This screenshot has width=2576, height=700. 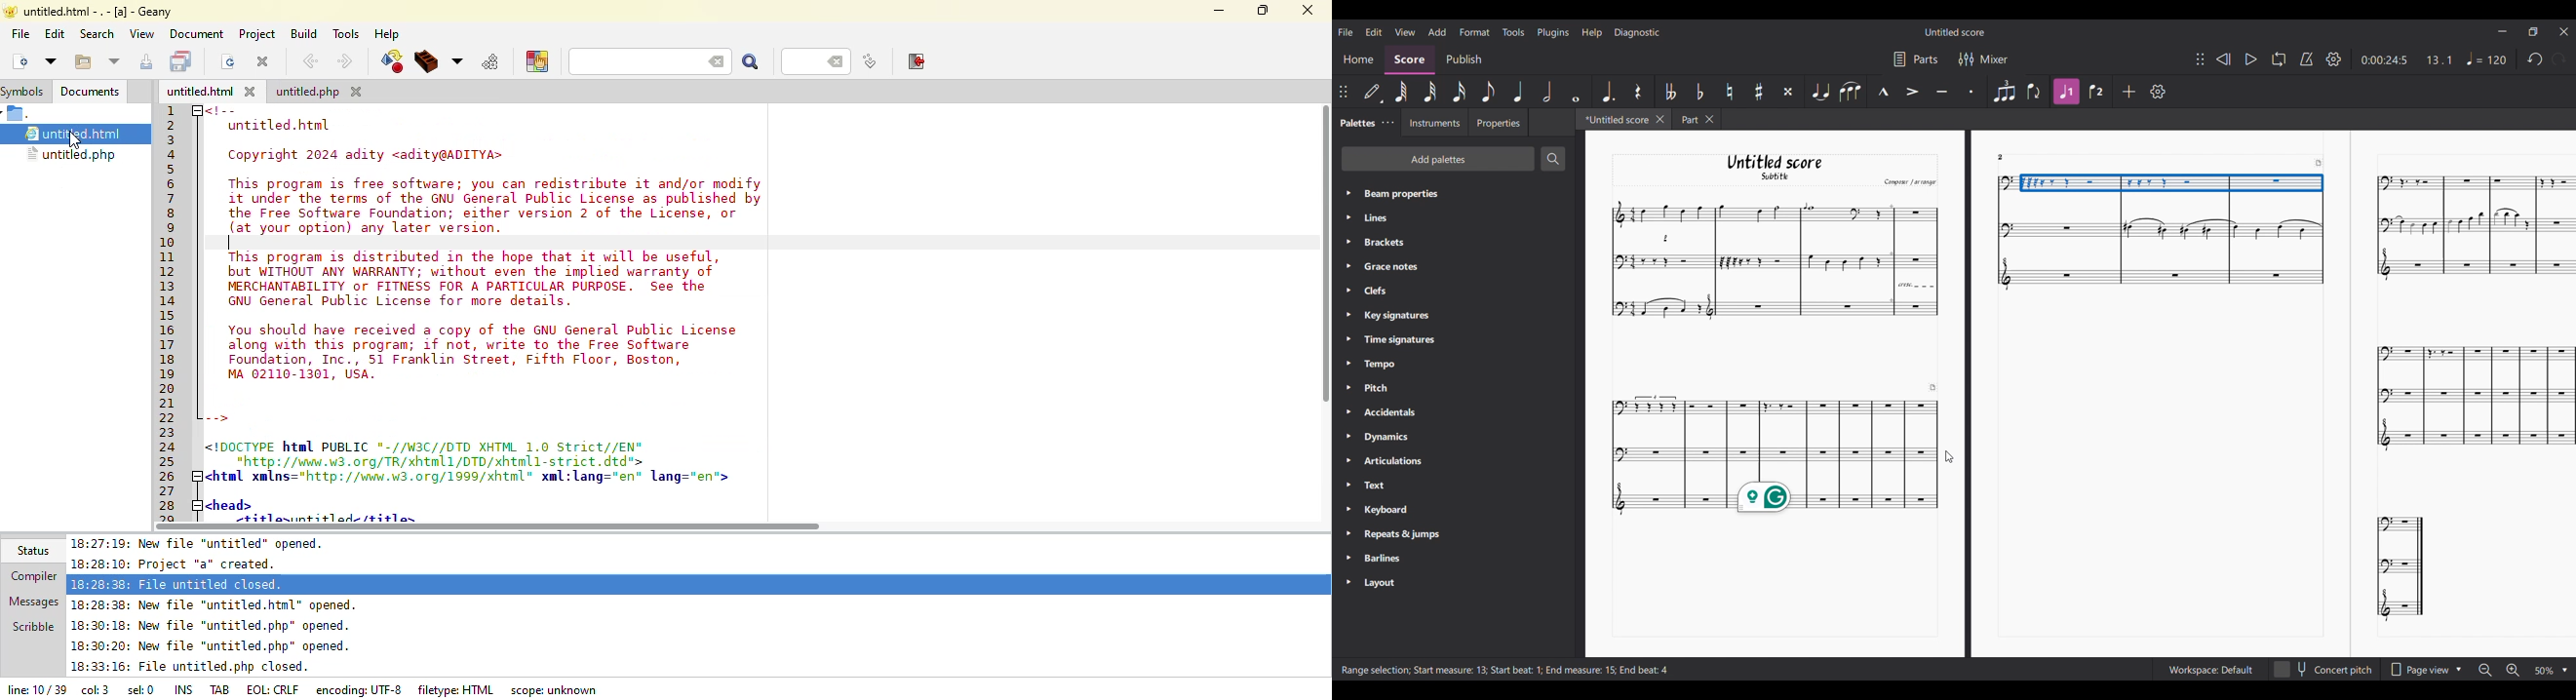 What do you see at coordinates (1759, 91) in the screenshot?
I see `Toggle sharp` at bounding box center [1759, 91].